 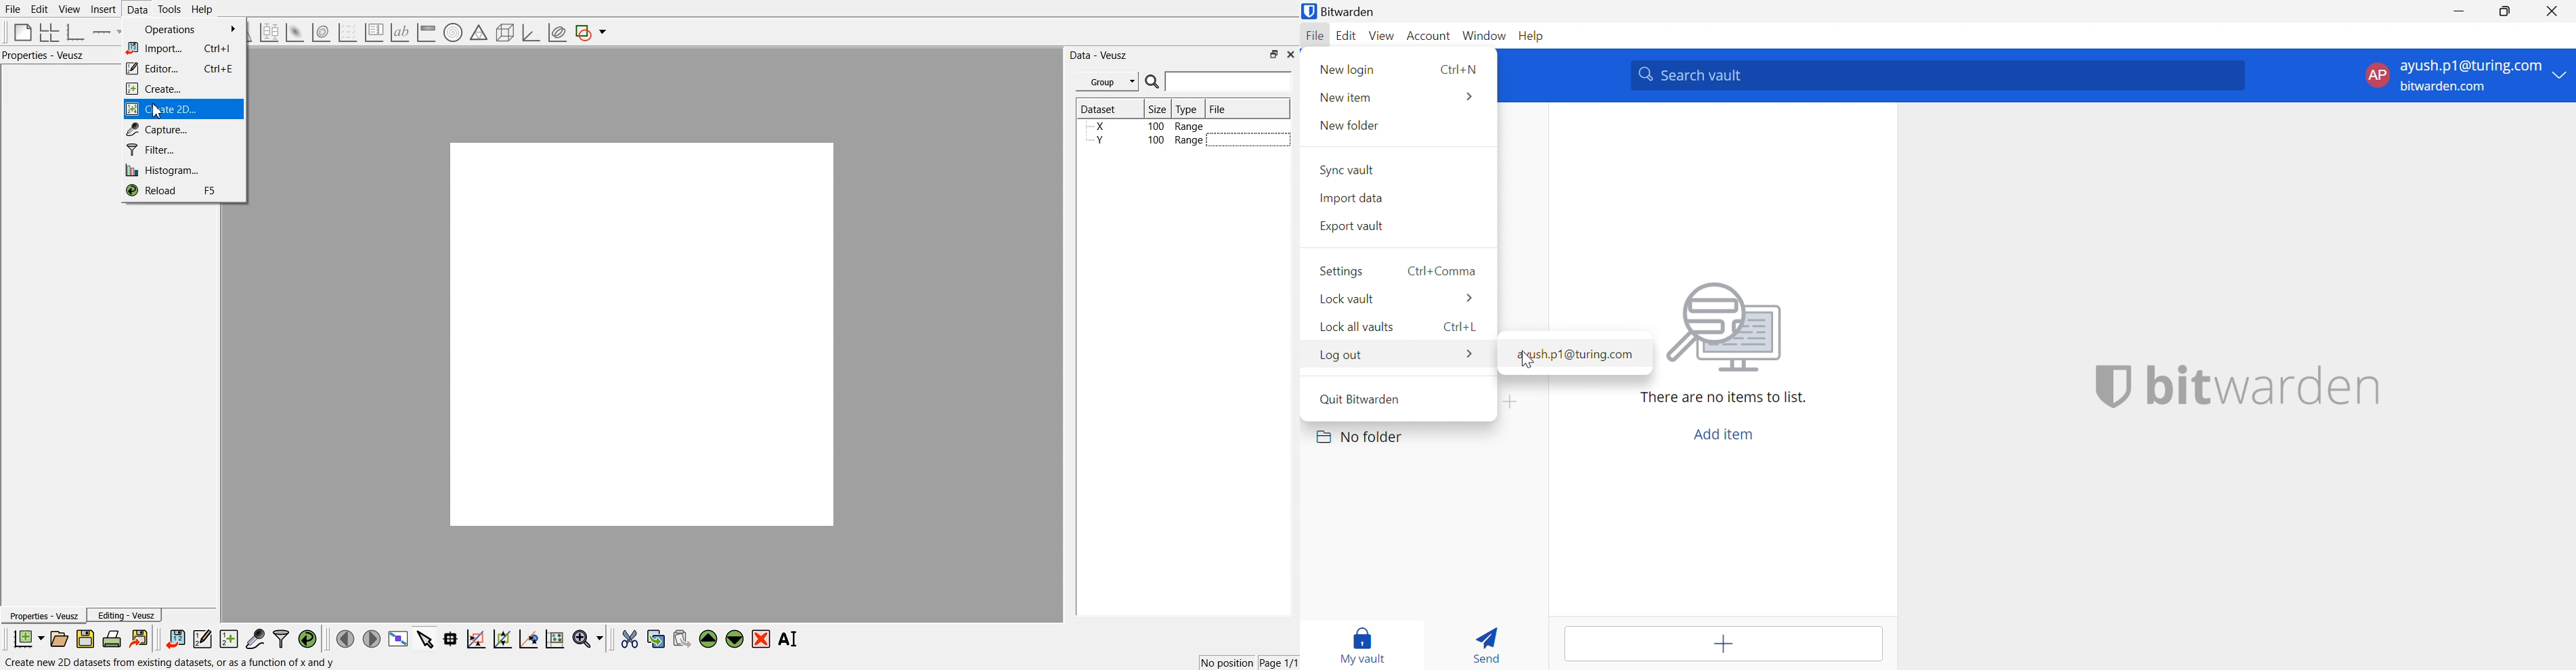 I want to click on Add item, so click(x=1723, y=436).